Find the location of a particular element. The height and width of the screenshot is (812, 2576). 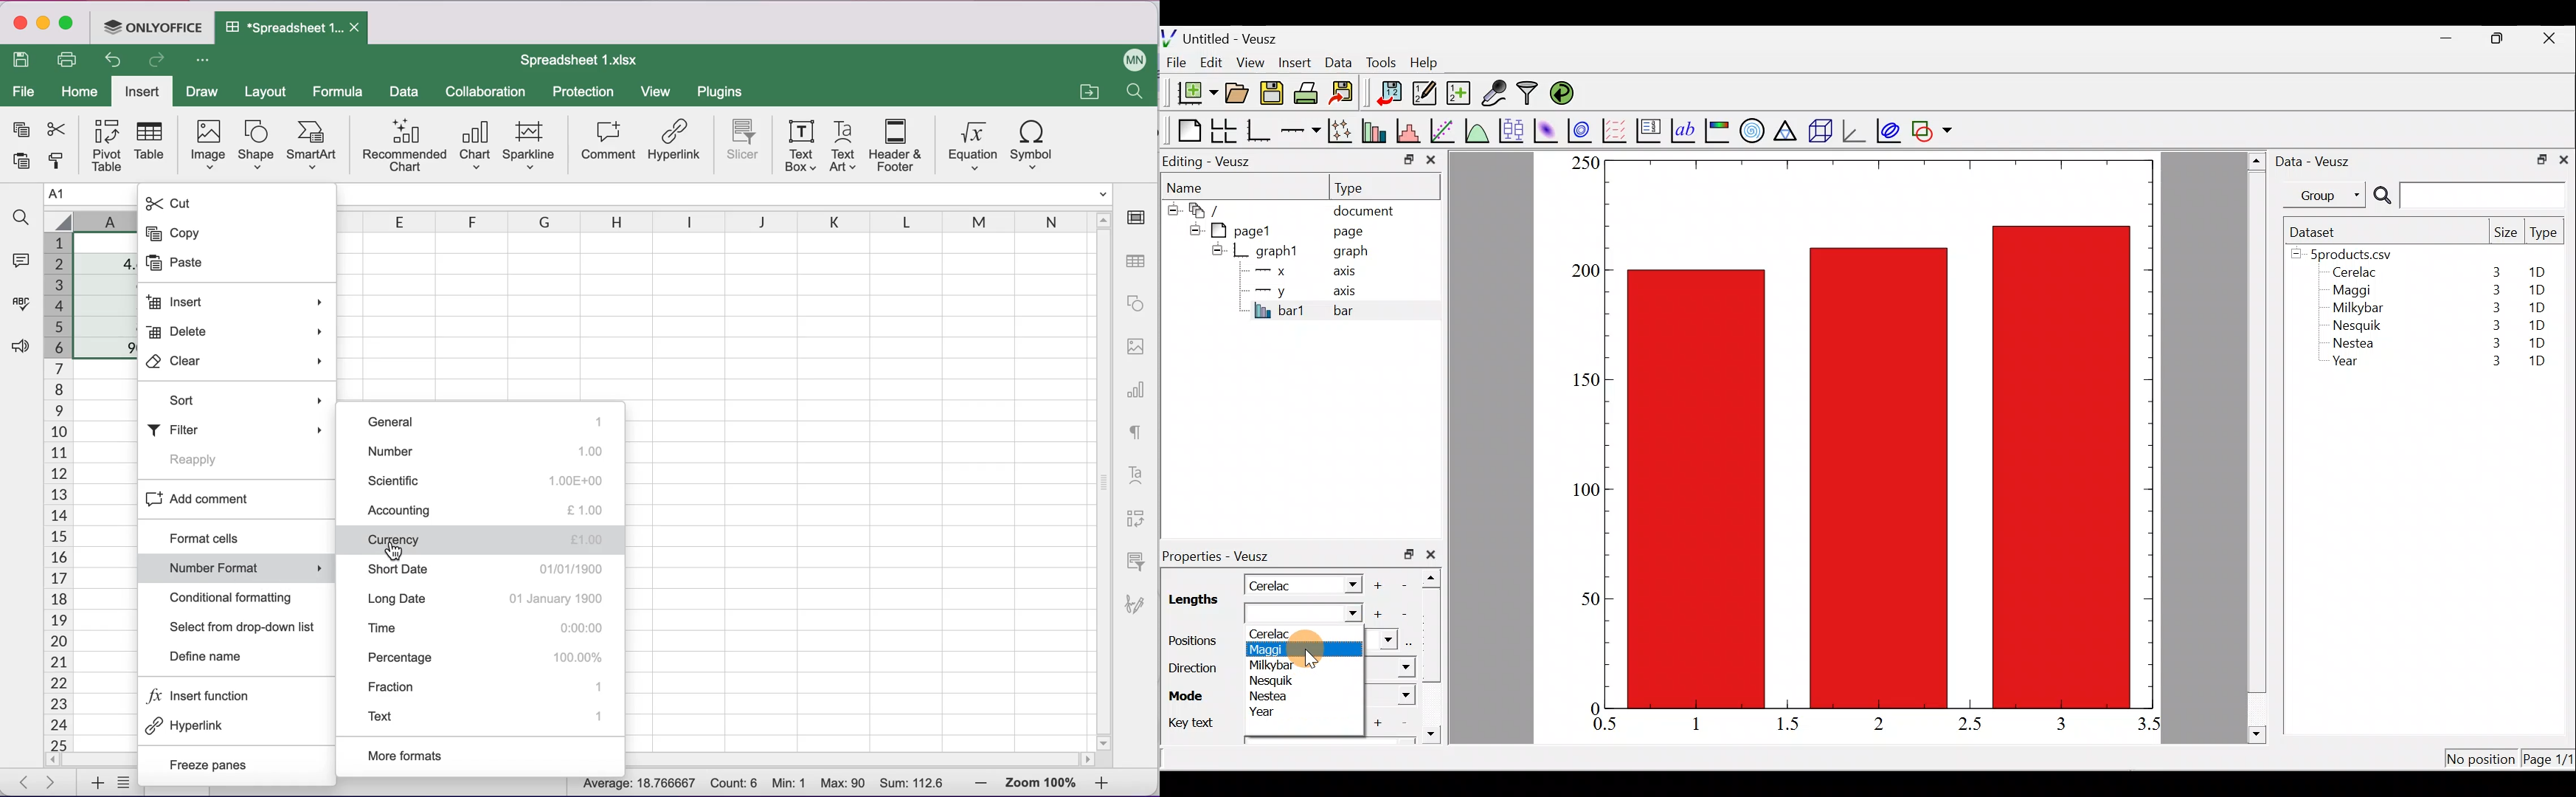

time is located at coordinates (491, 628).